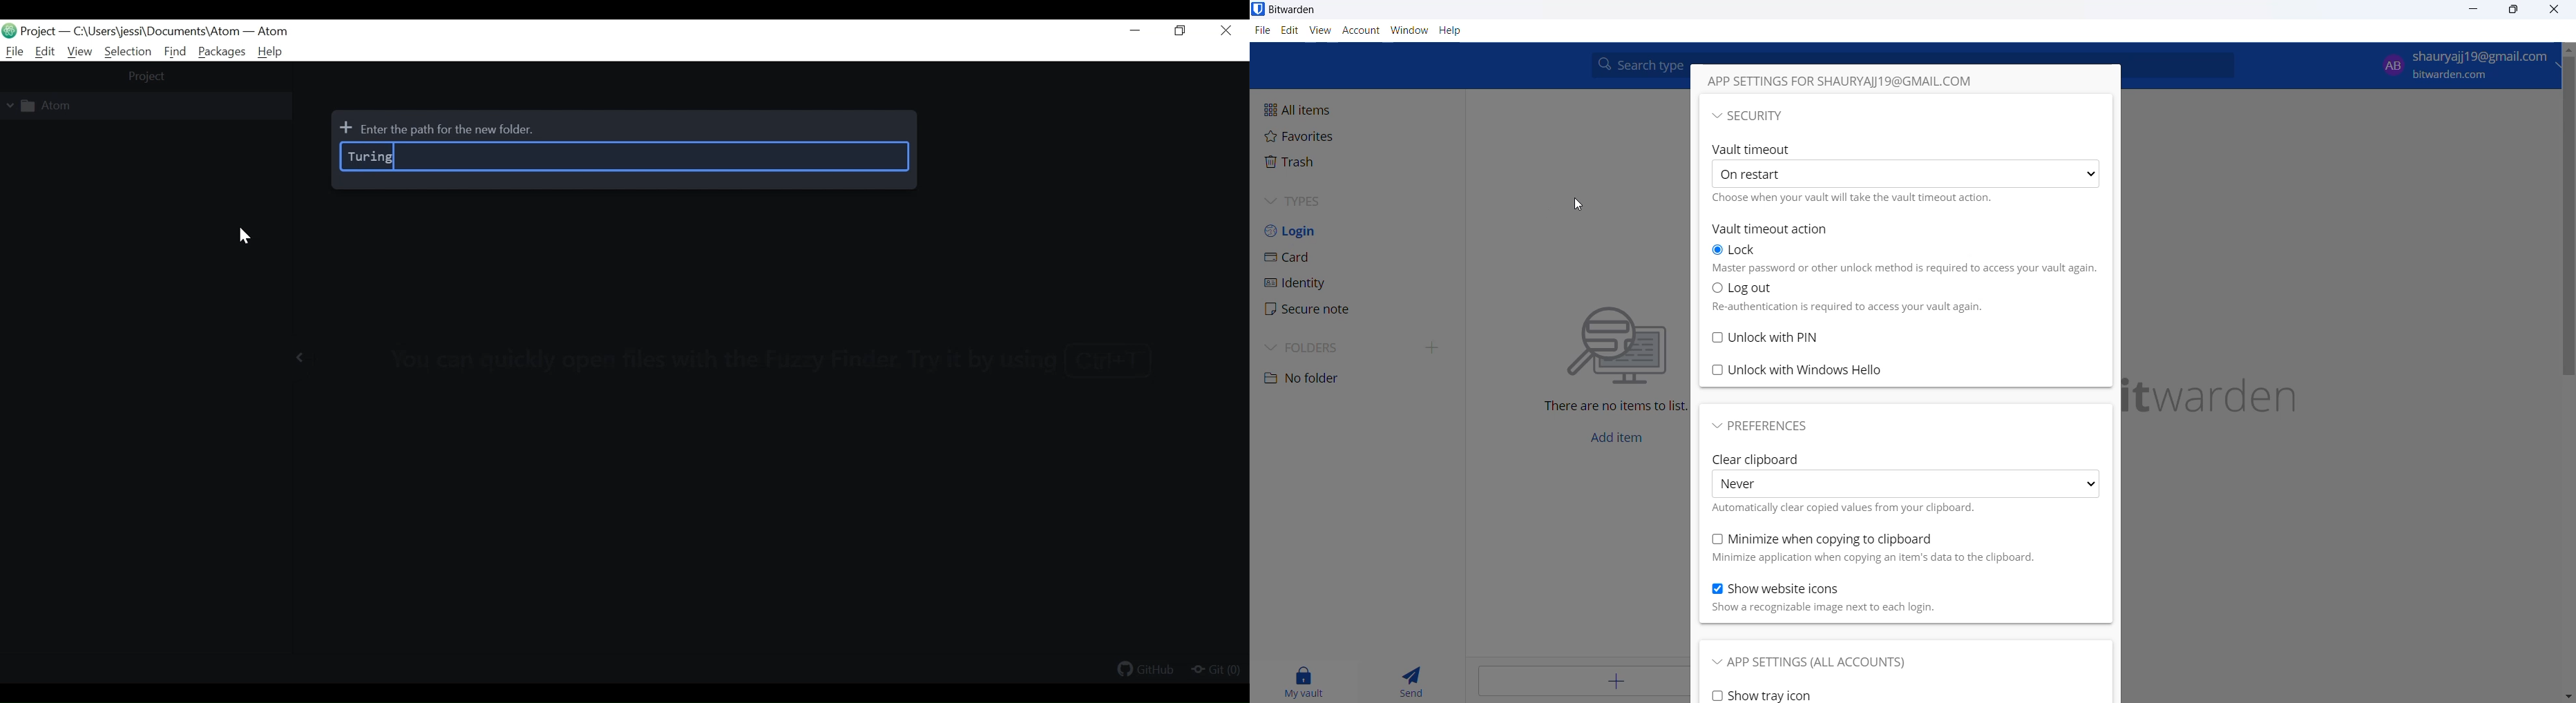 The width and height of the screenshot is (2576, 728). I want to click on Help, so click(270, 52).